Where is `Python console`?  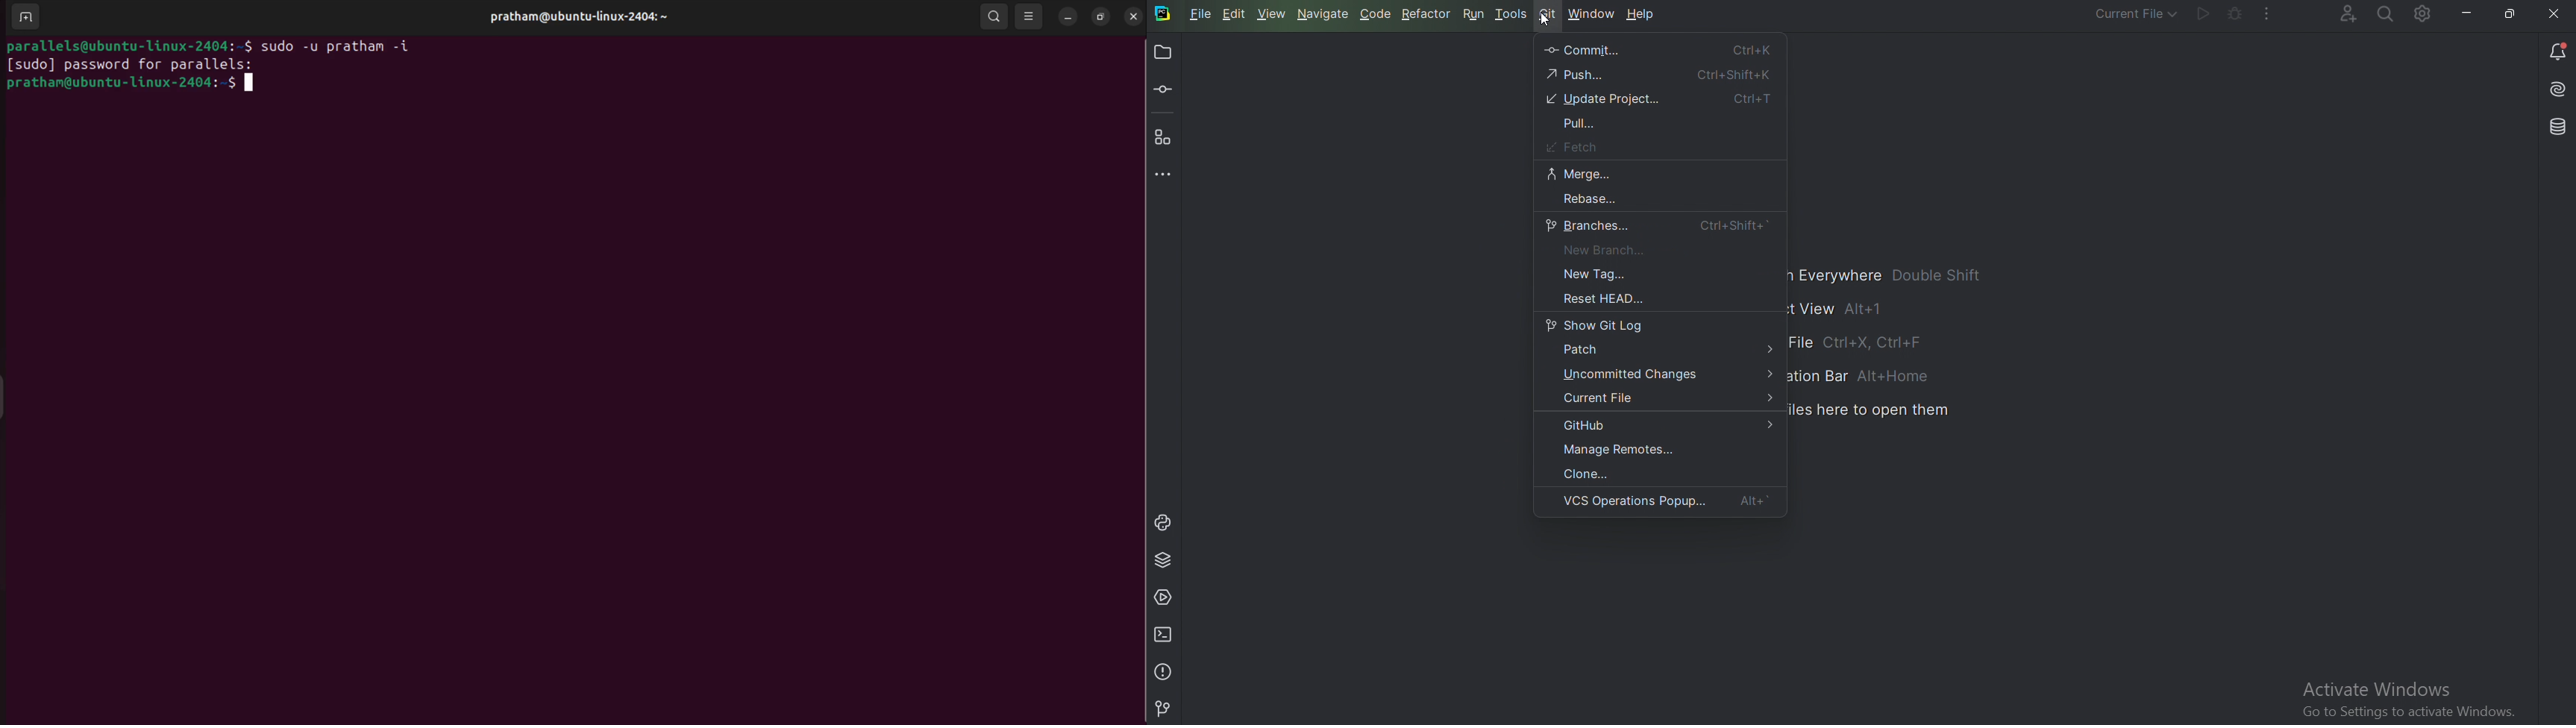
Python console is located at coordinates (1166, 522).